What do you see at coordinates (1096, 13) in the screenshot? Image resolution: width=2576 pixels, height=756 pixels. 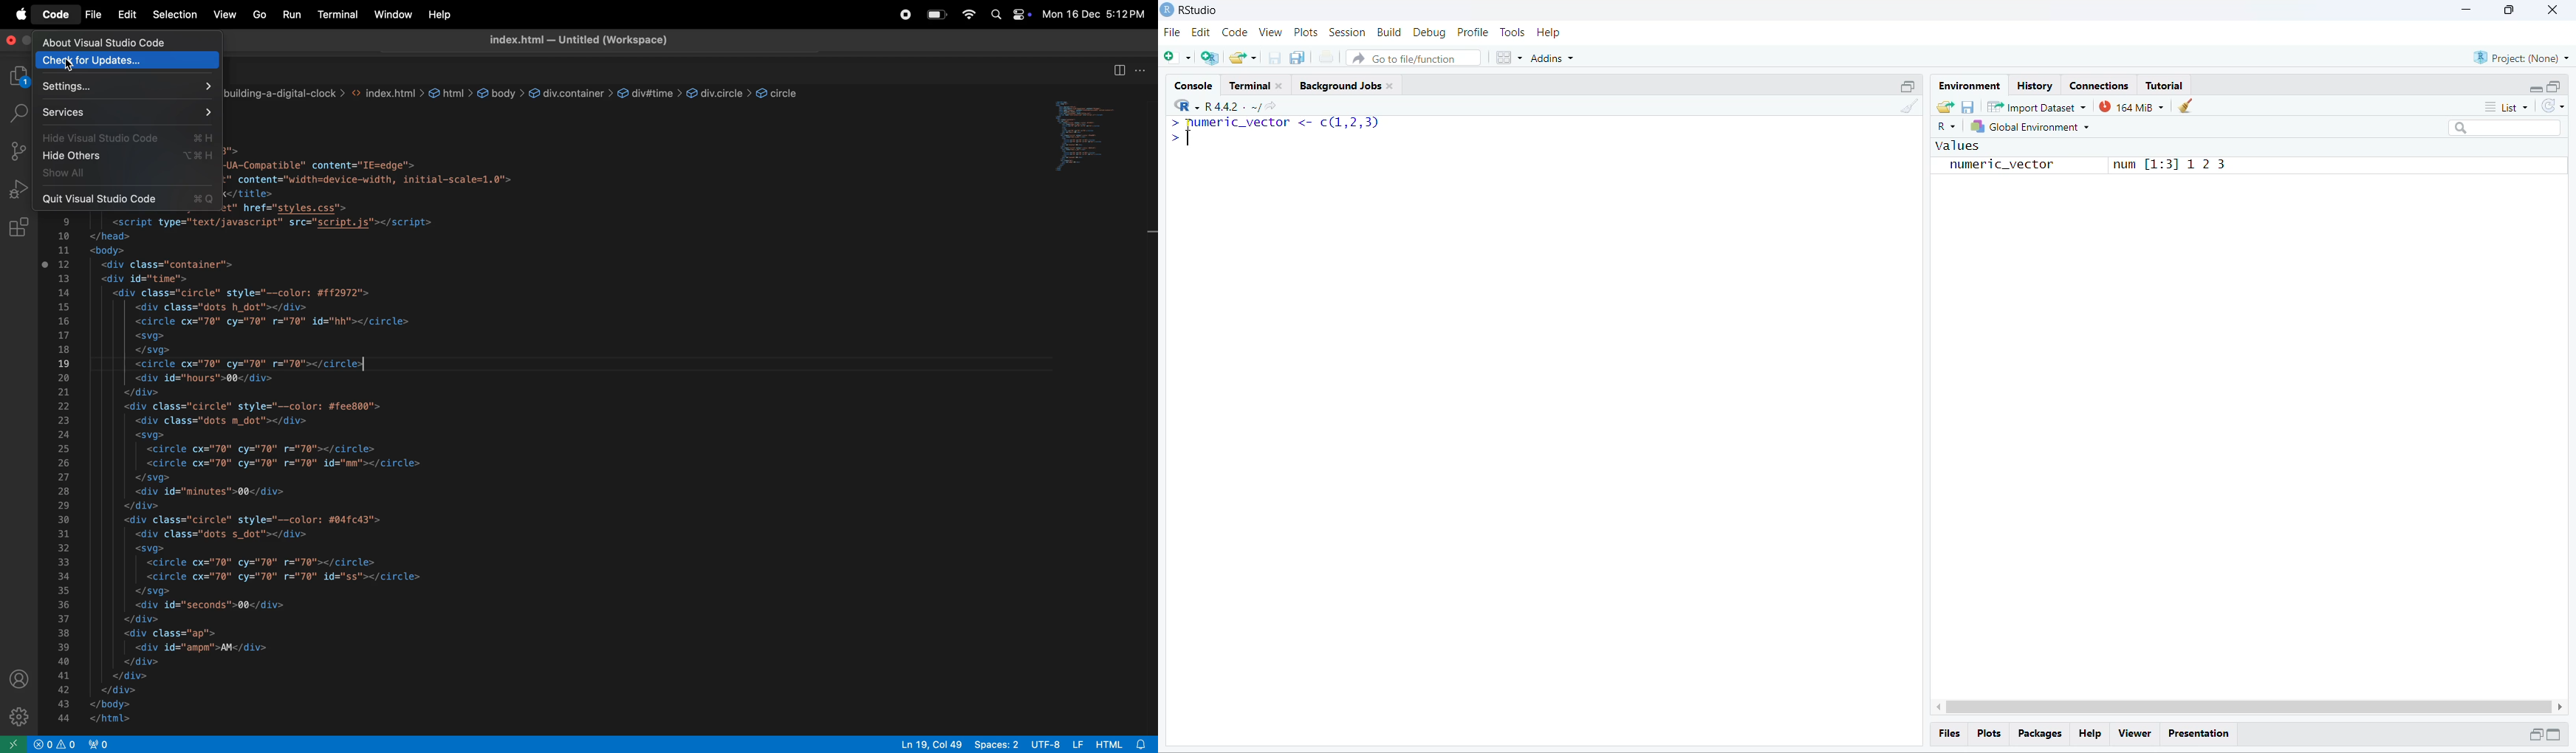 I see `Mon 16 Dec 5:12 PM` at bounding box center [1096, 13].